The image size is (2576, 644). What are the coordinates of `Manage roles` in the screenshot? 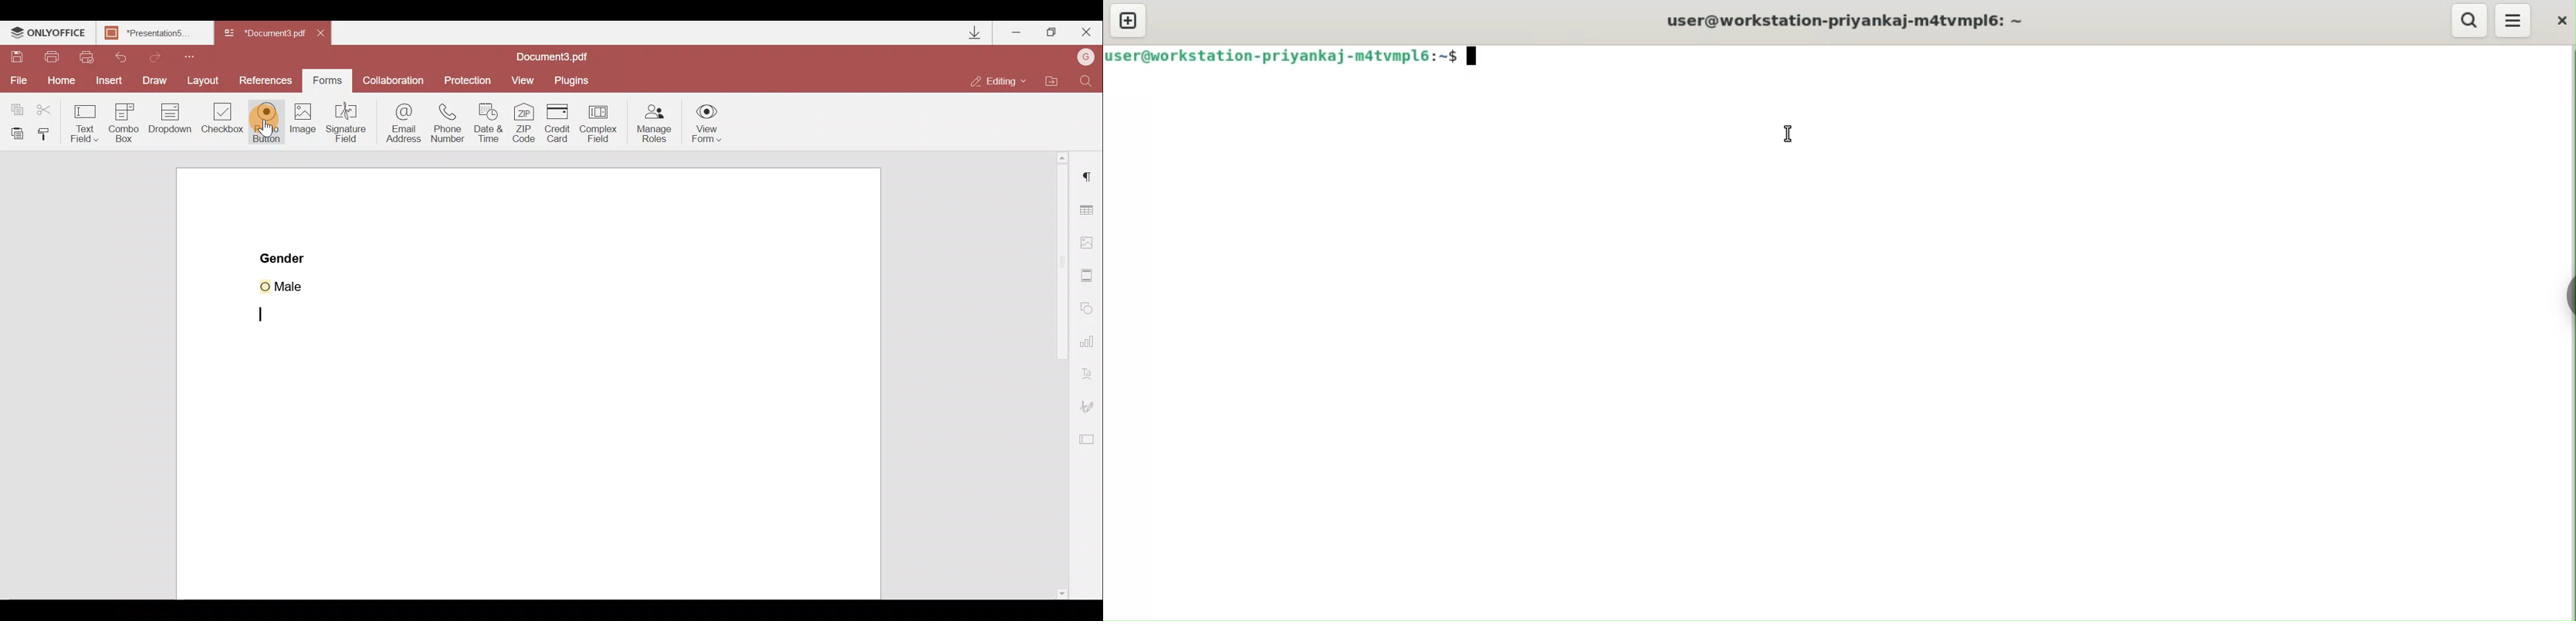 It's located at (651, 123).